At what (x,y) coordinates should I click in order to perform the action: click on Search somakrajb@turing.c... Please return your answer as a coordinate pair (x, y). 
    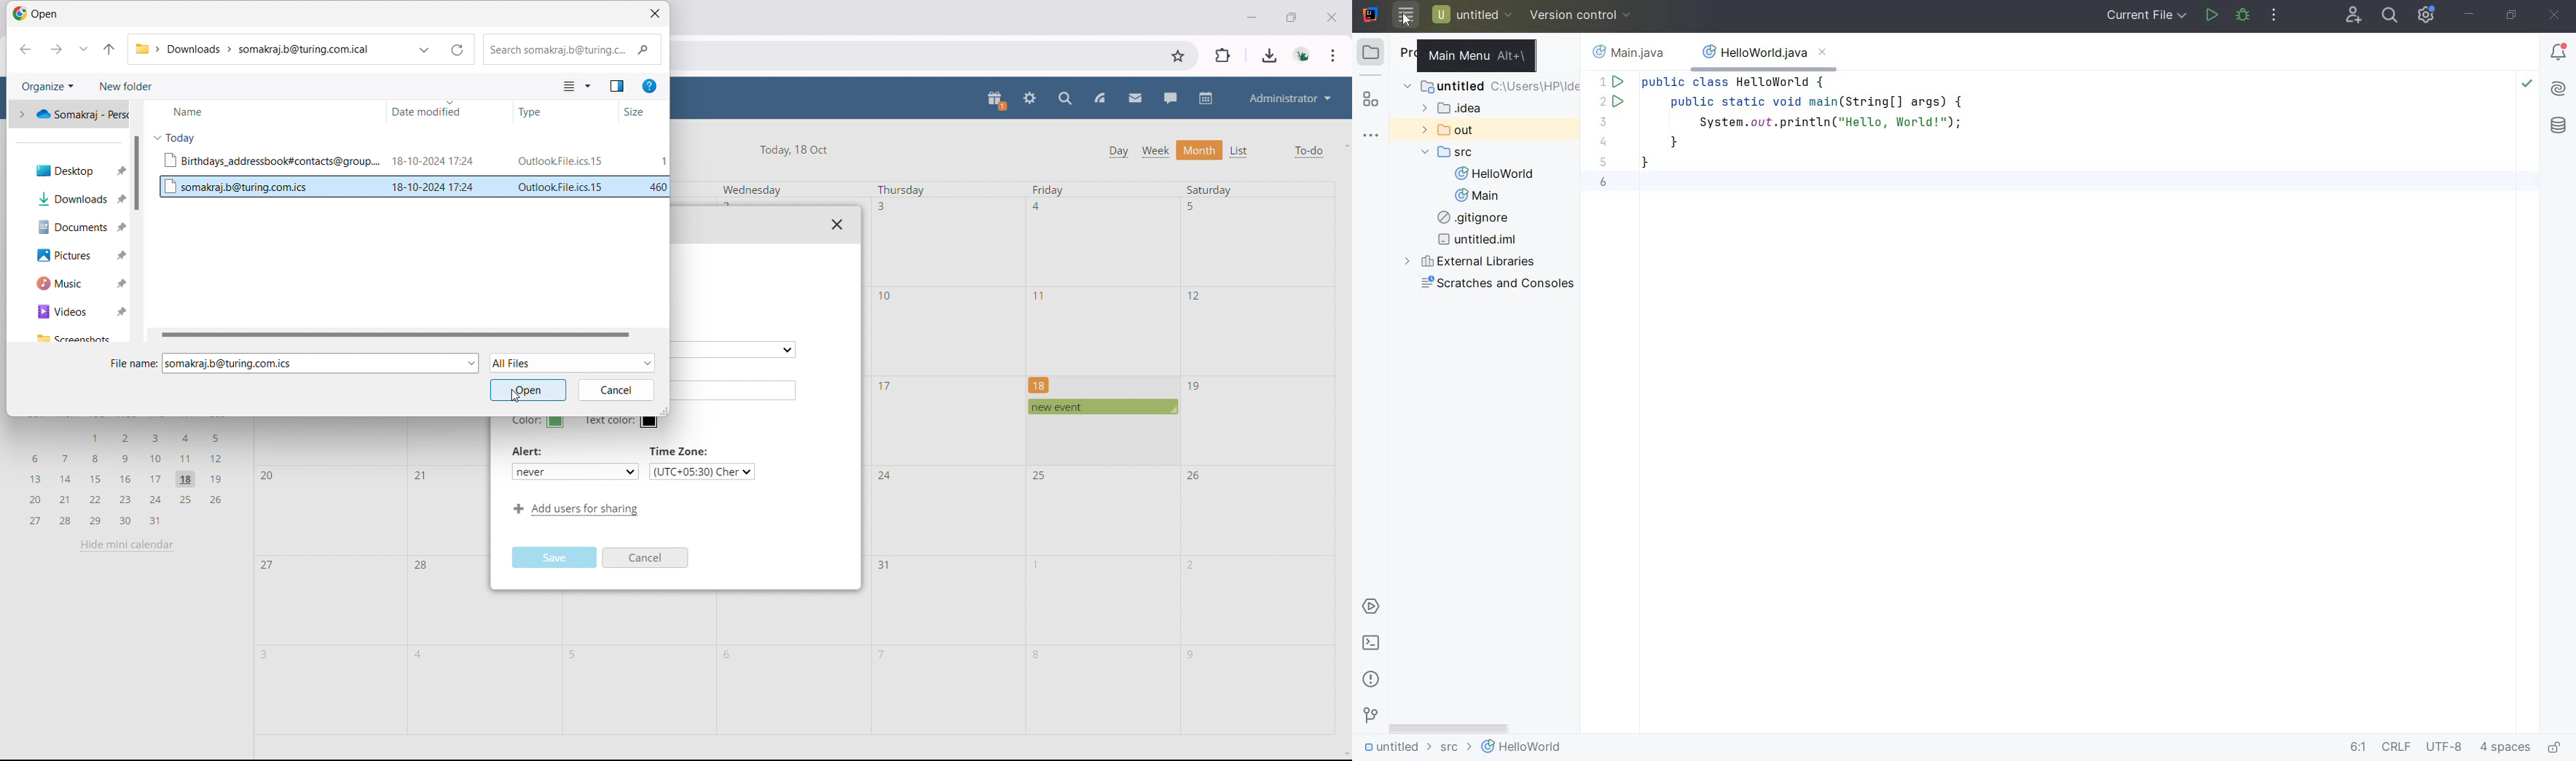
    Looking at the image, I should click on (571, 50).